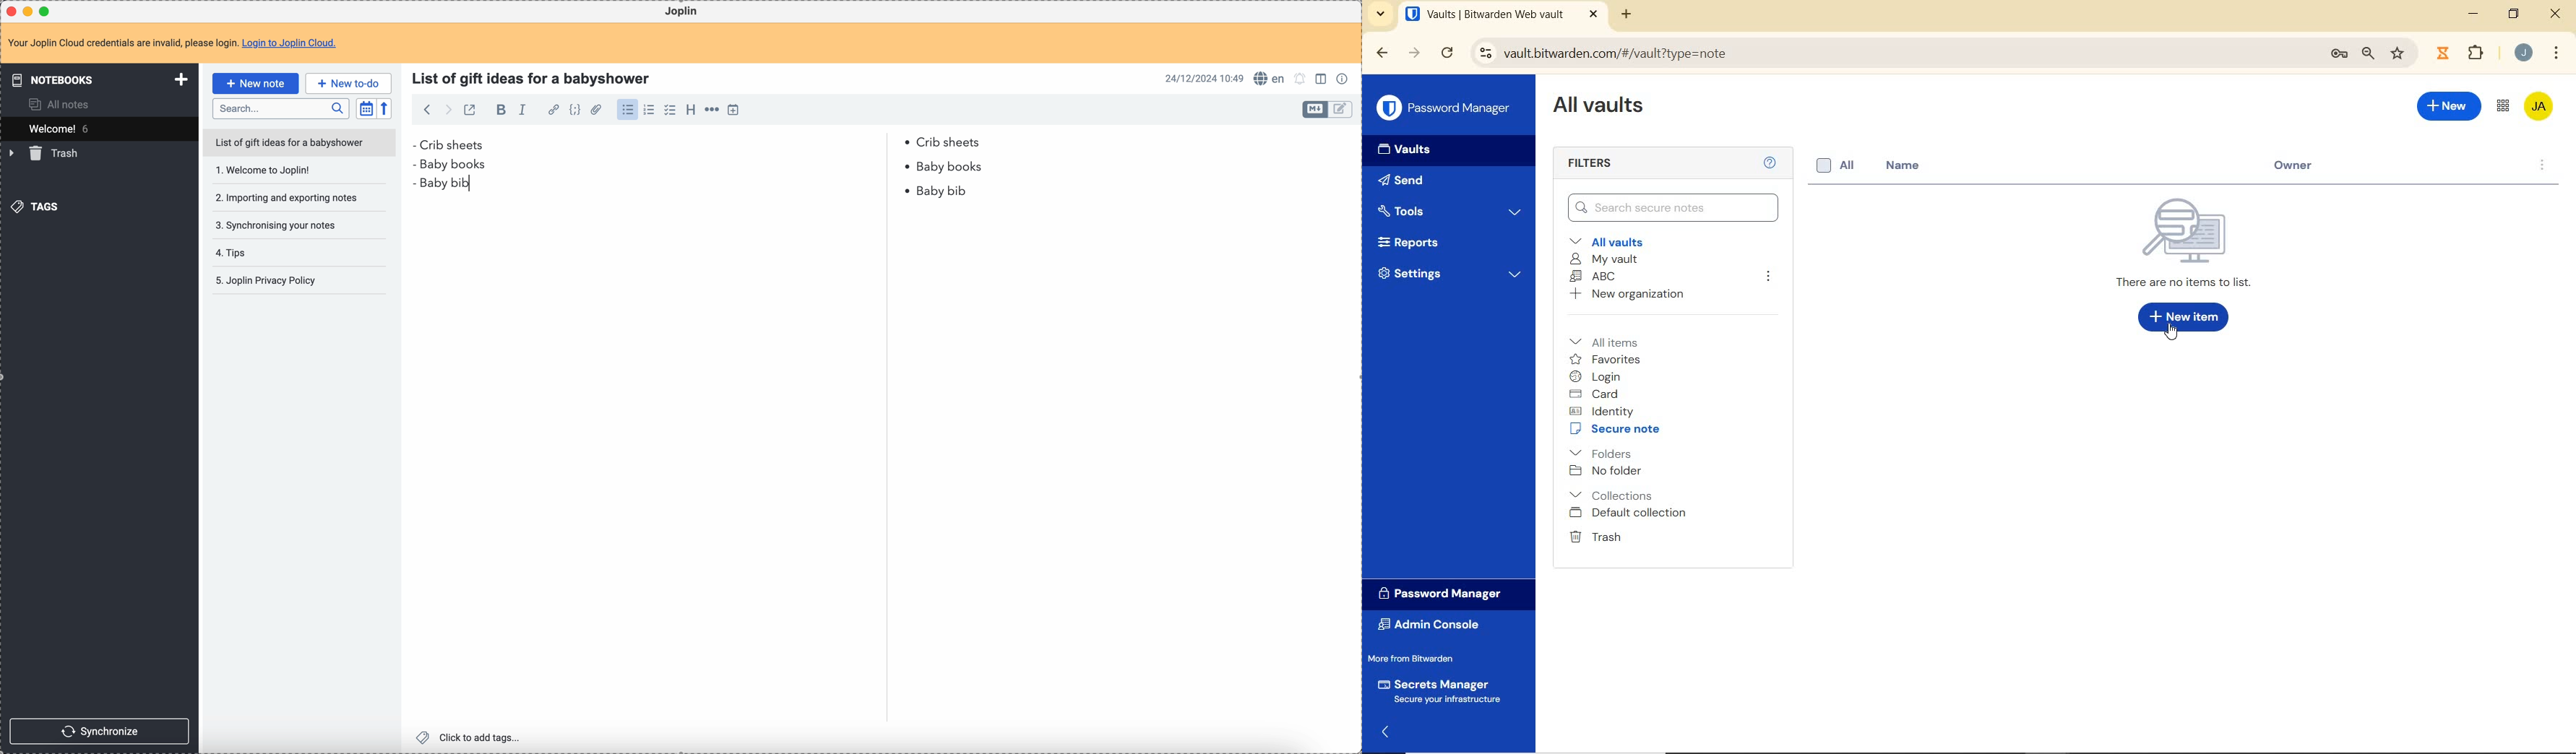 This screenshot has width=2576, height=756. I want to click on search bar, so click(281, 109).